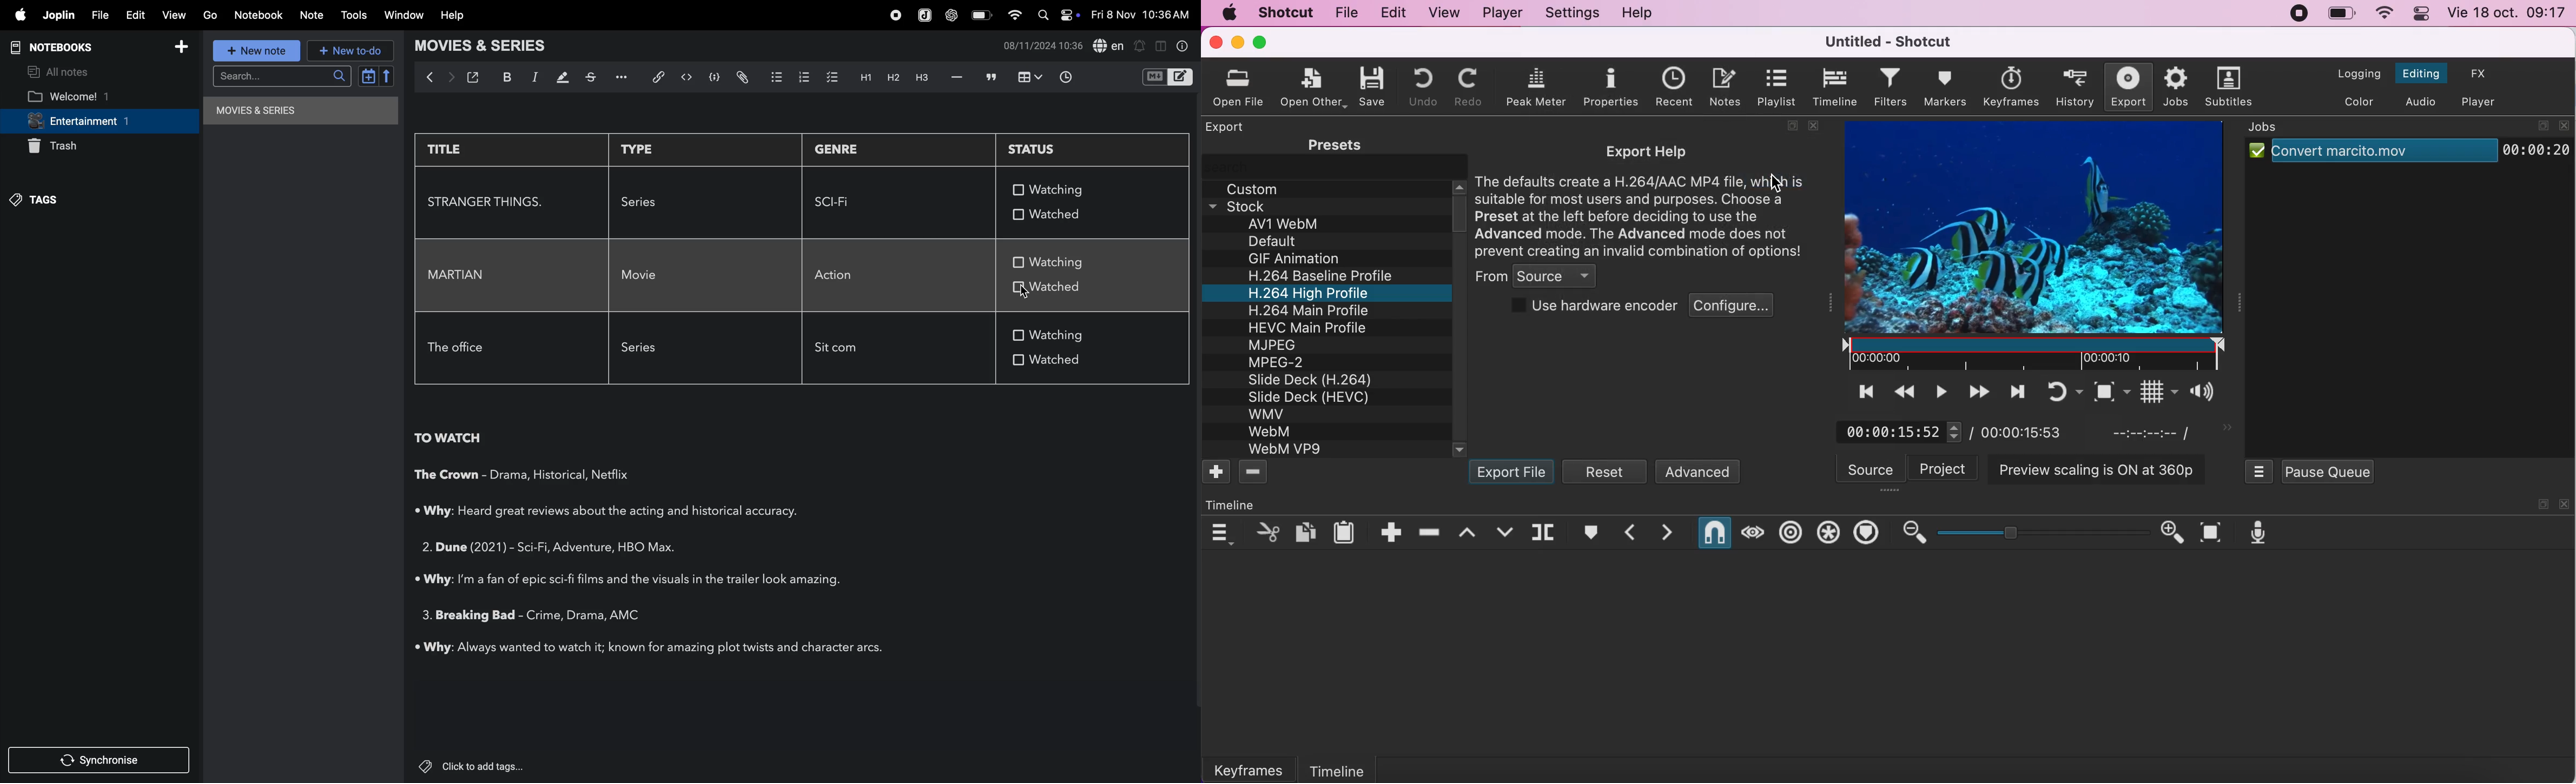 The image size is (2576, 784). I want to click on clip, so click(2037, 245).